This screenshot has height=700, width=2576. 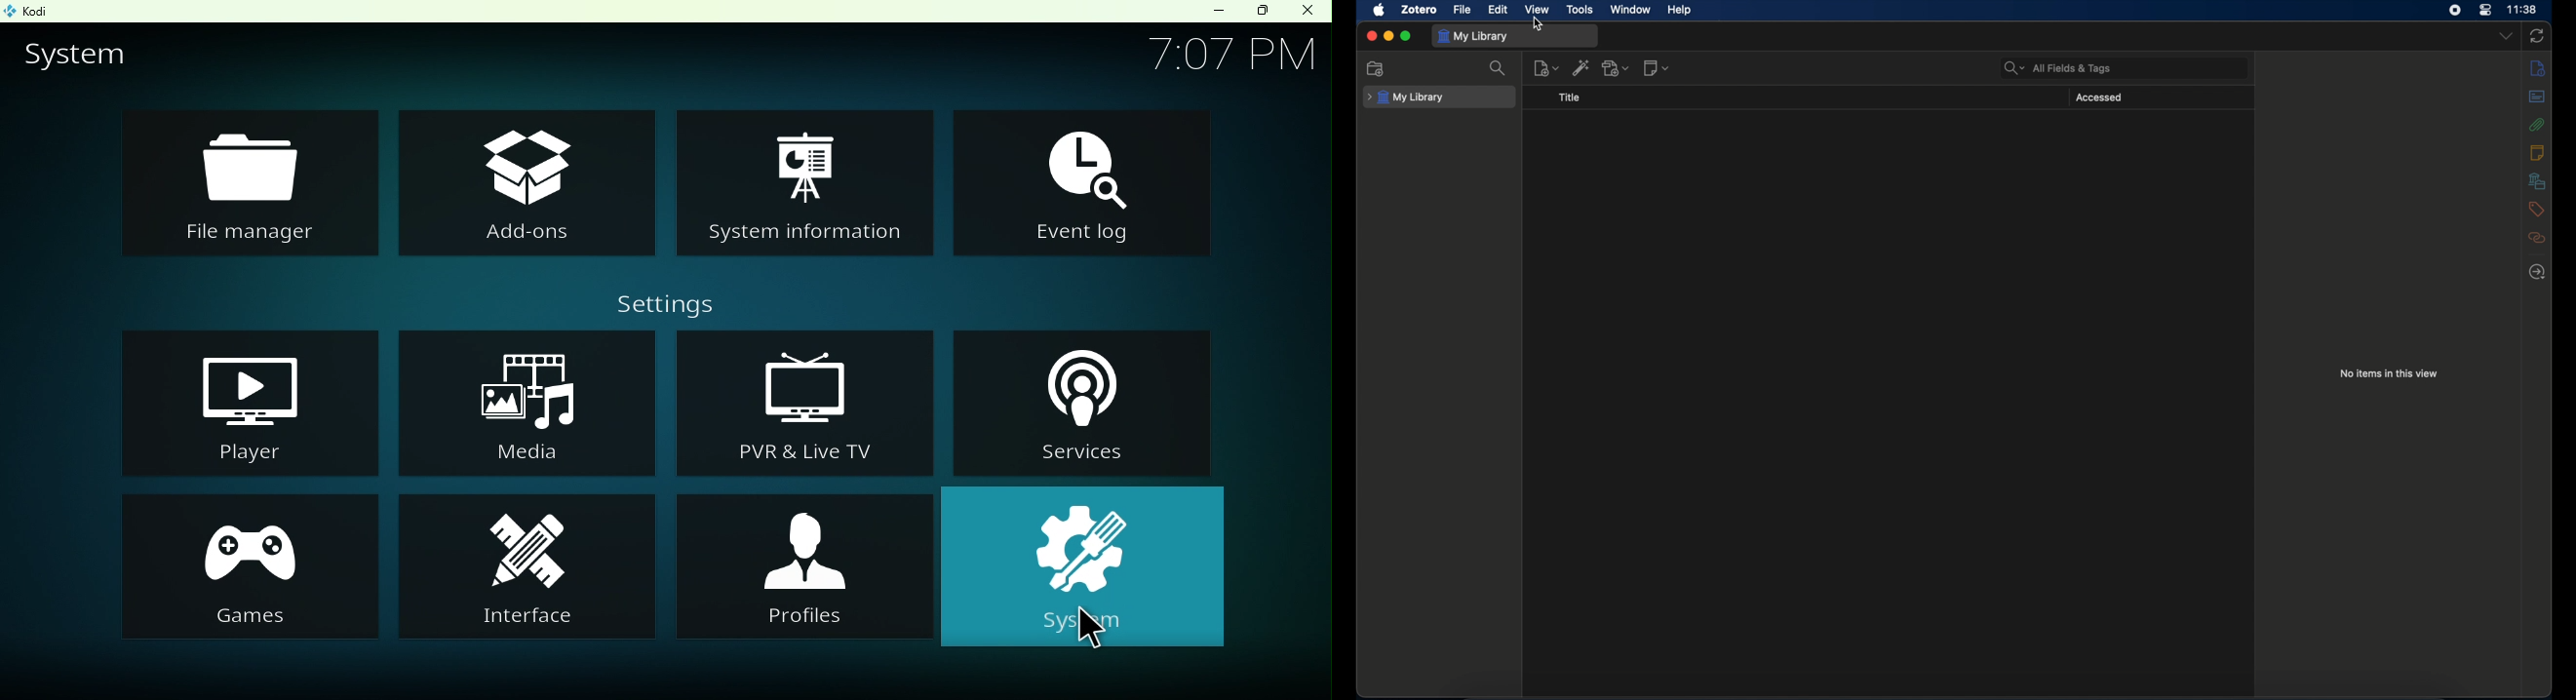 I want to click on edit, so click(x=1499, y=10).